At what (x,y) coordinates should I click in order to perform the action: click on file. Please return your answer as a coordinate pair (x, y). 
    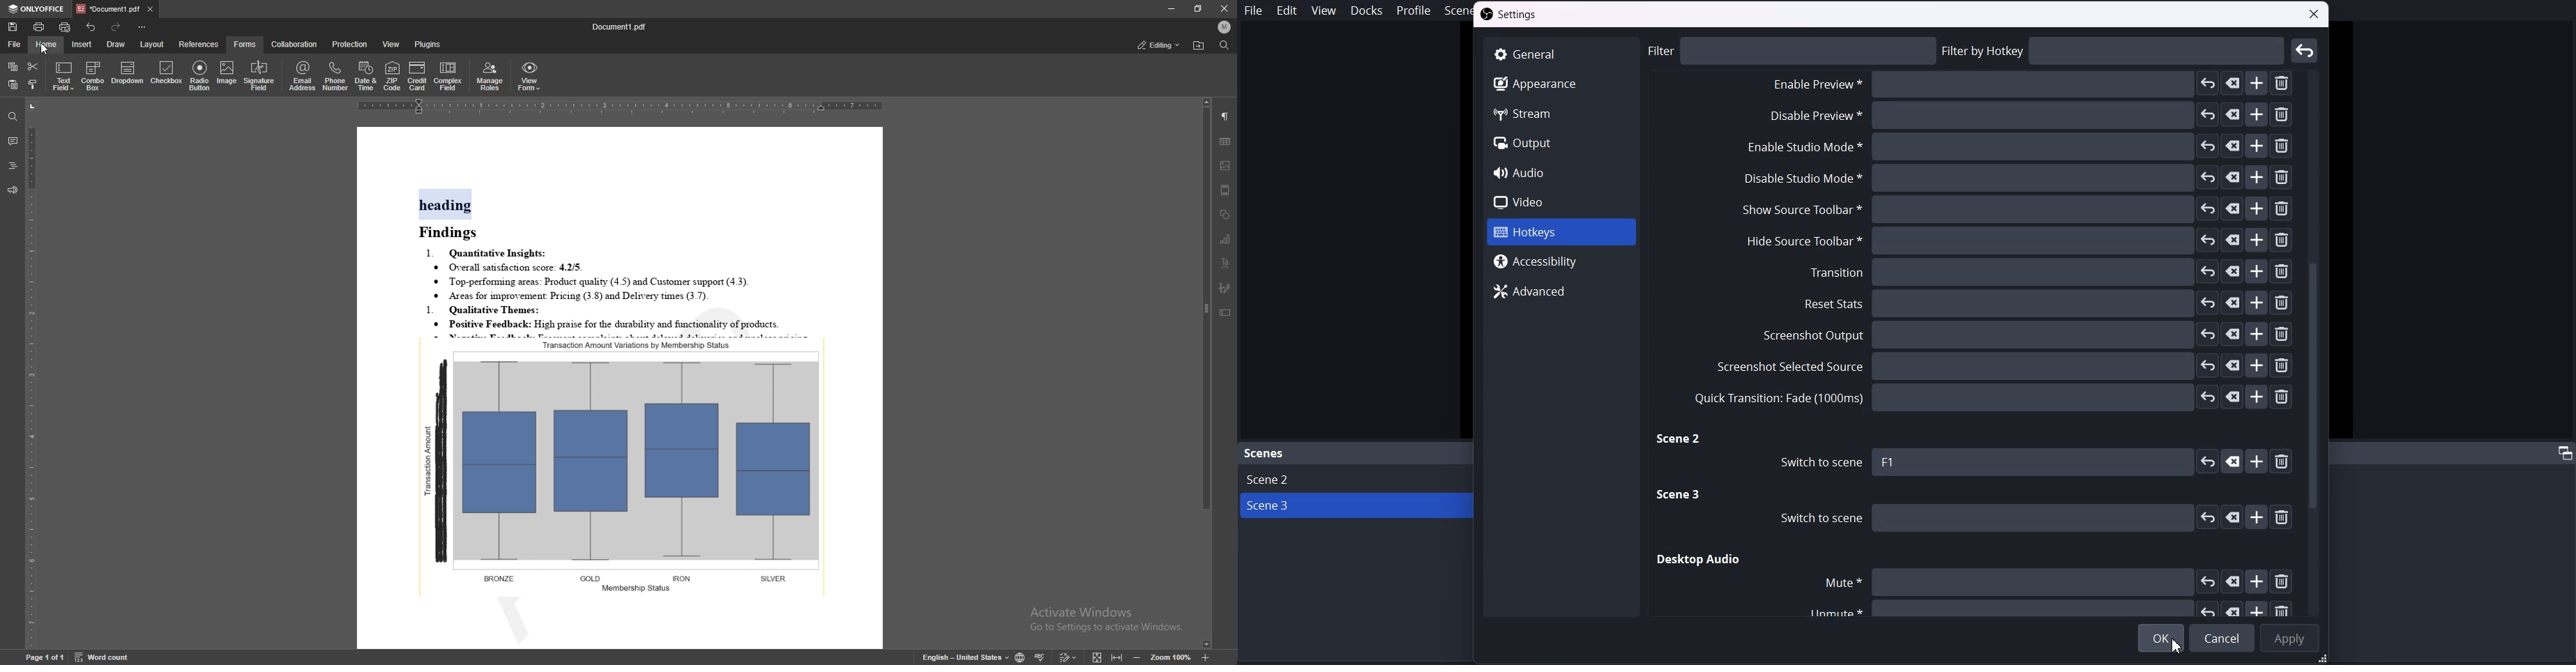
    Looking at the image, I should click on (15, 44).